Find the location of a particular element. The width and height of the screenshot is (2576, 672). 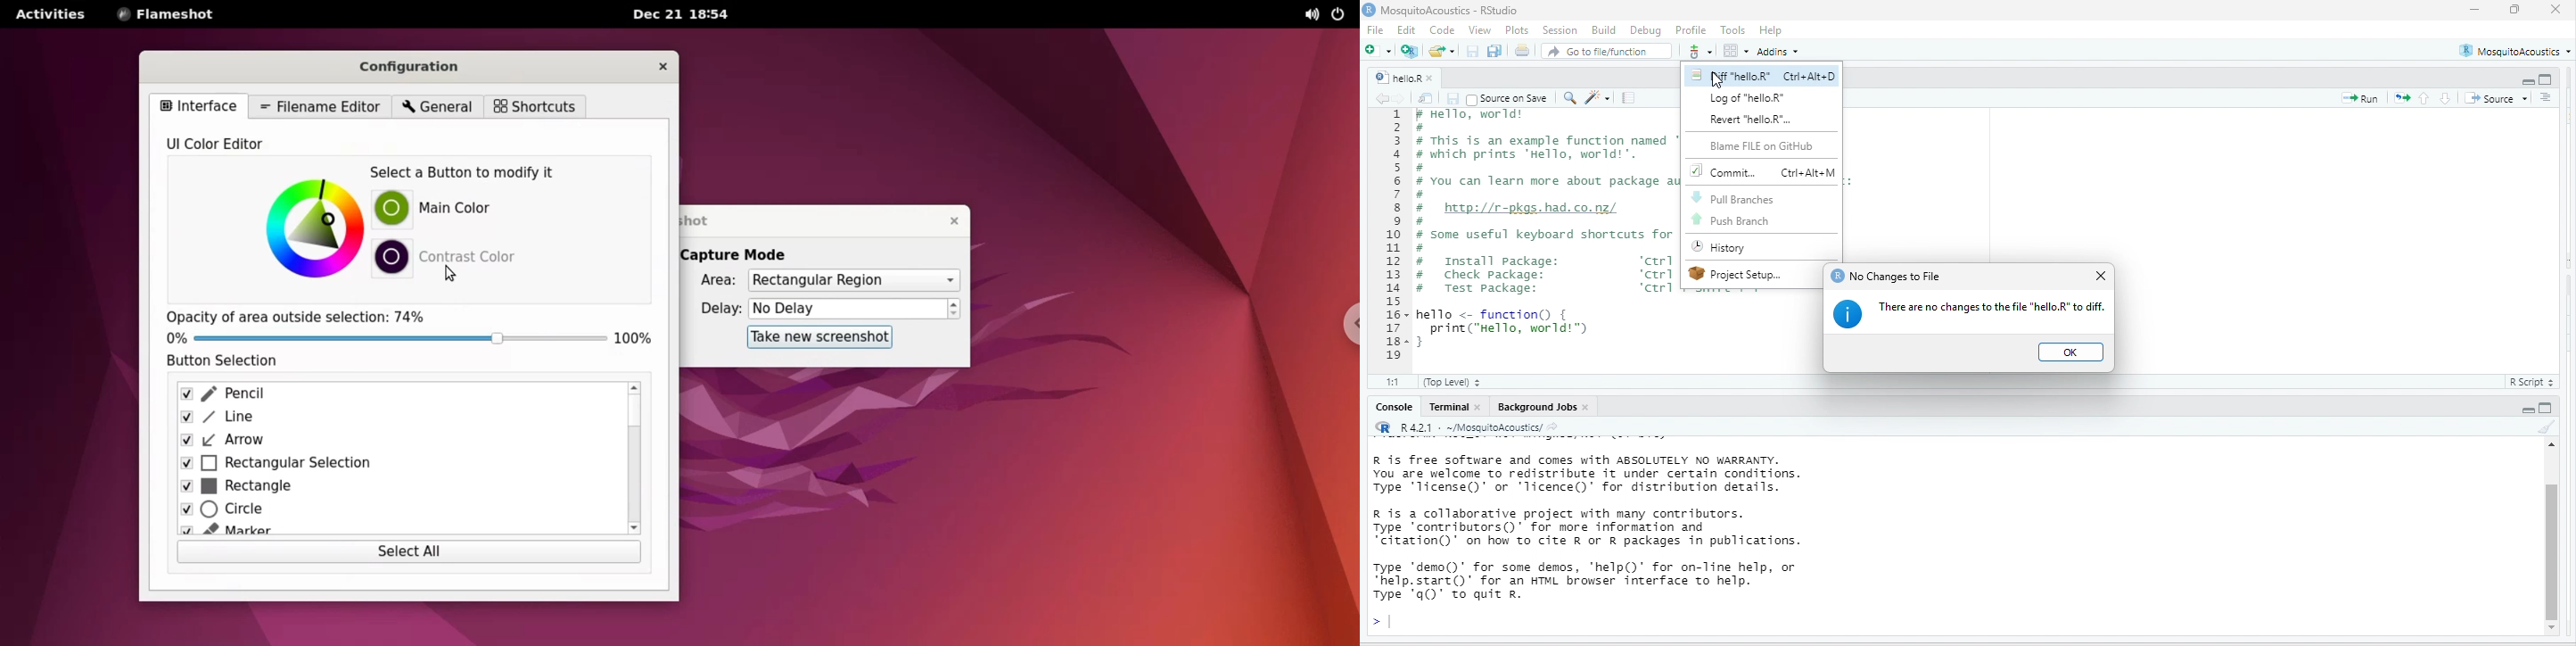

Push Branch is located at coordinates (1734, 221).